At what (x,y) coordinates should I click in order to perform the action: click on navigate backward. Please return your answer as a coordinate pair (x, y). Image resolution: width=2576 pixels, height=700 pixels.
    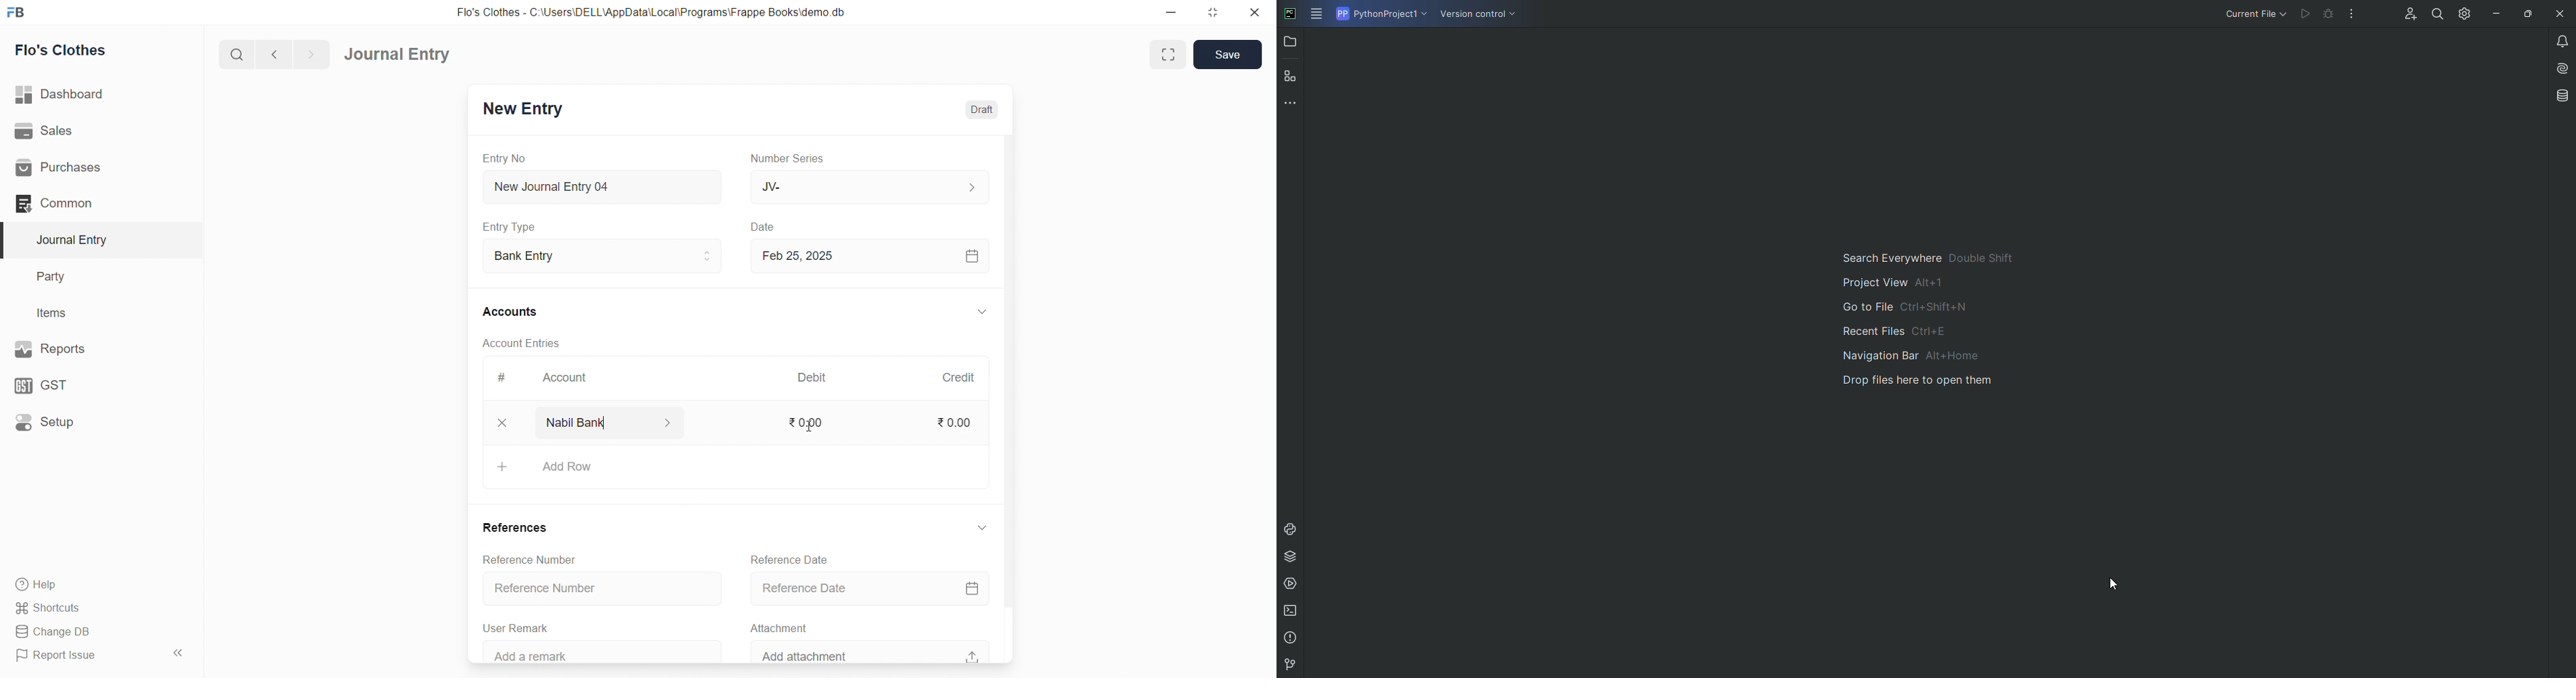
    Looking at the image, I should click on (280, 53).